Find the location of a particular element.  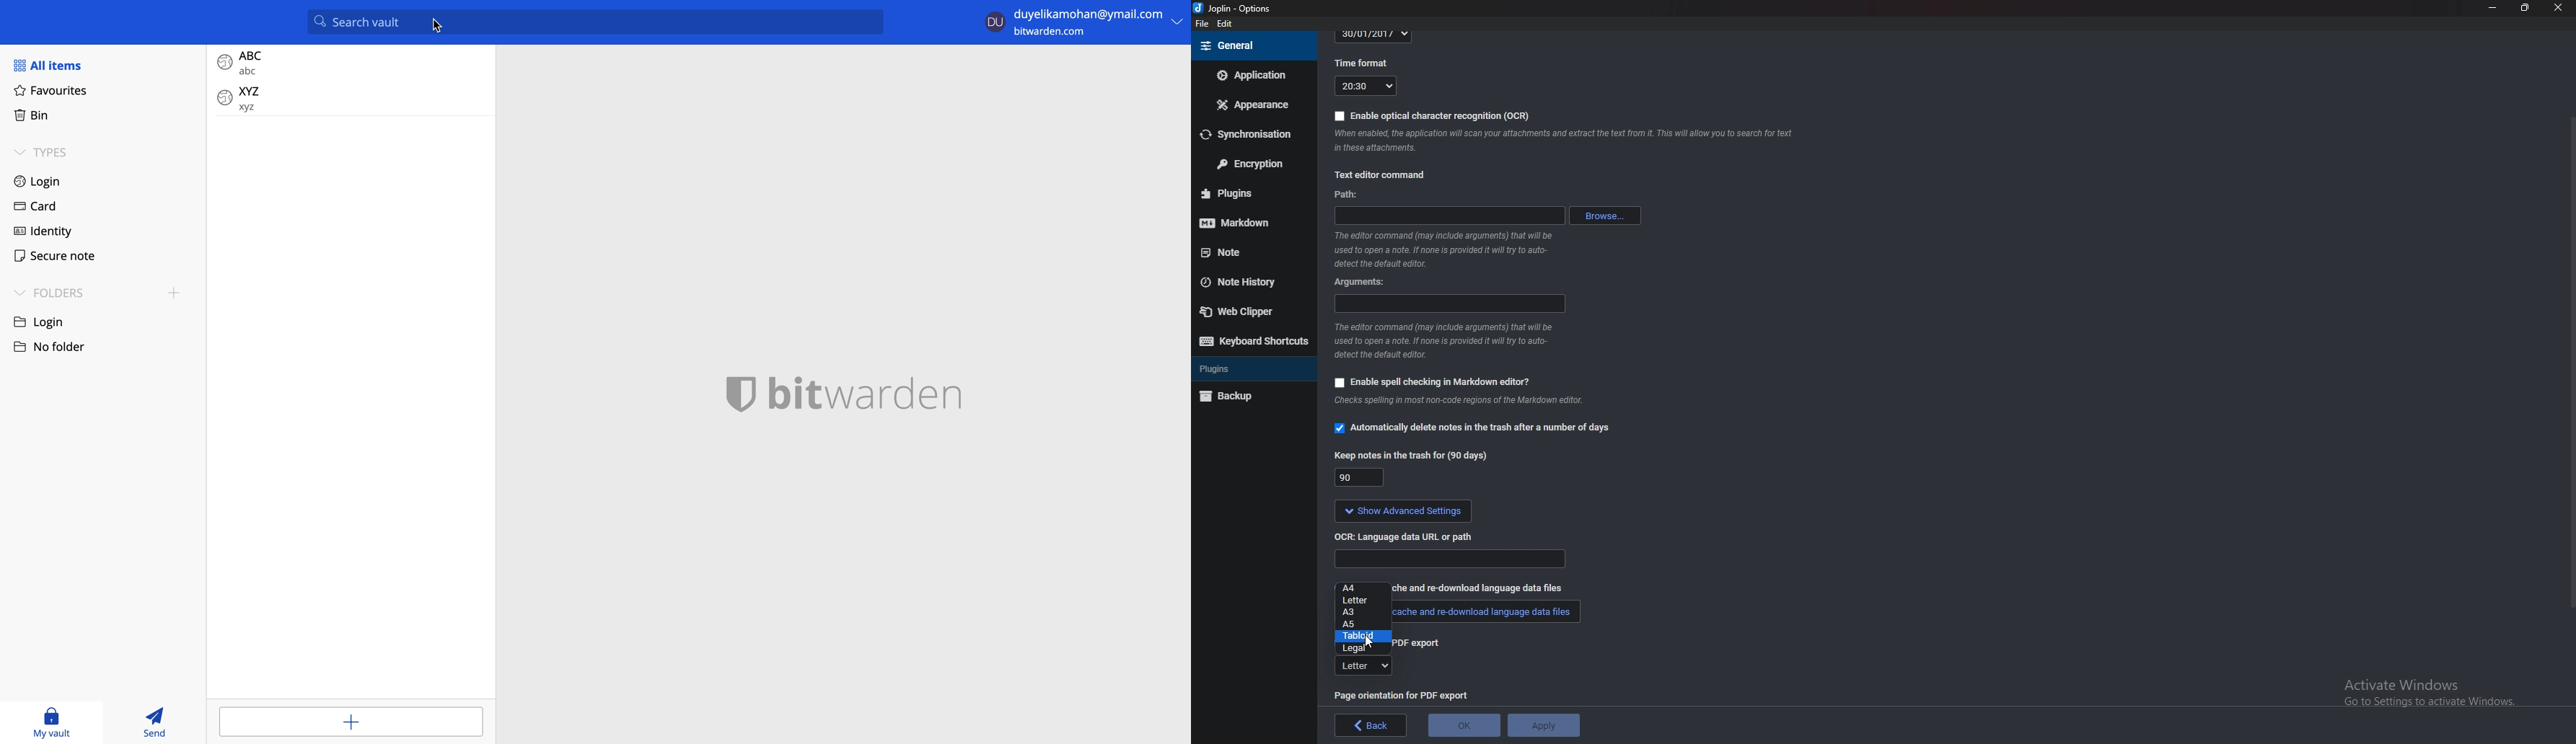

Automatically delete notes is located at coordinates (1475, 426).